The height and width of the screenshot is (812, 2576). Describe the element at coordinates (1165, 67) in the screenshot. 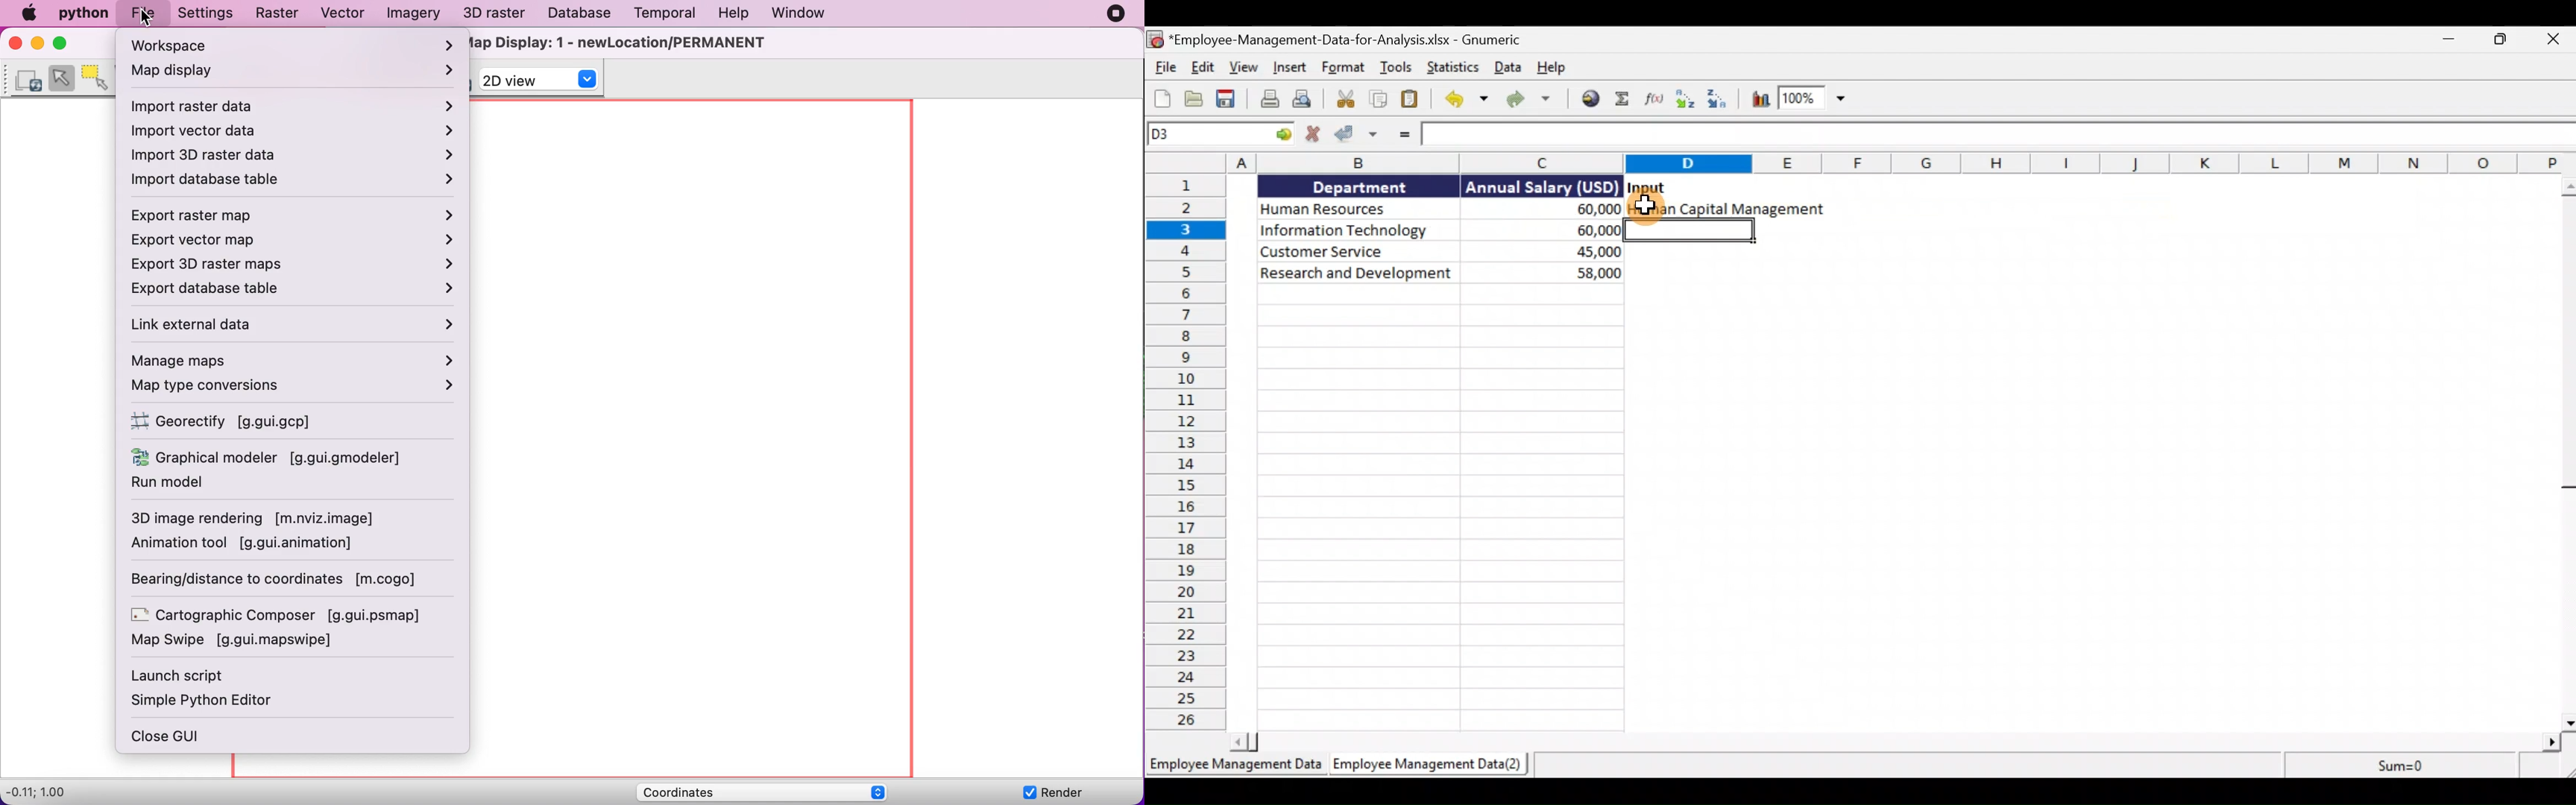

I see `File` at that location.